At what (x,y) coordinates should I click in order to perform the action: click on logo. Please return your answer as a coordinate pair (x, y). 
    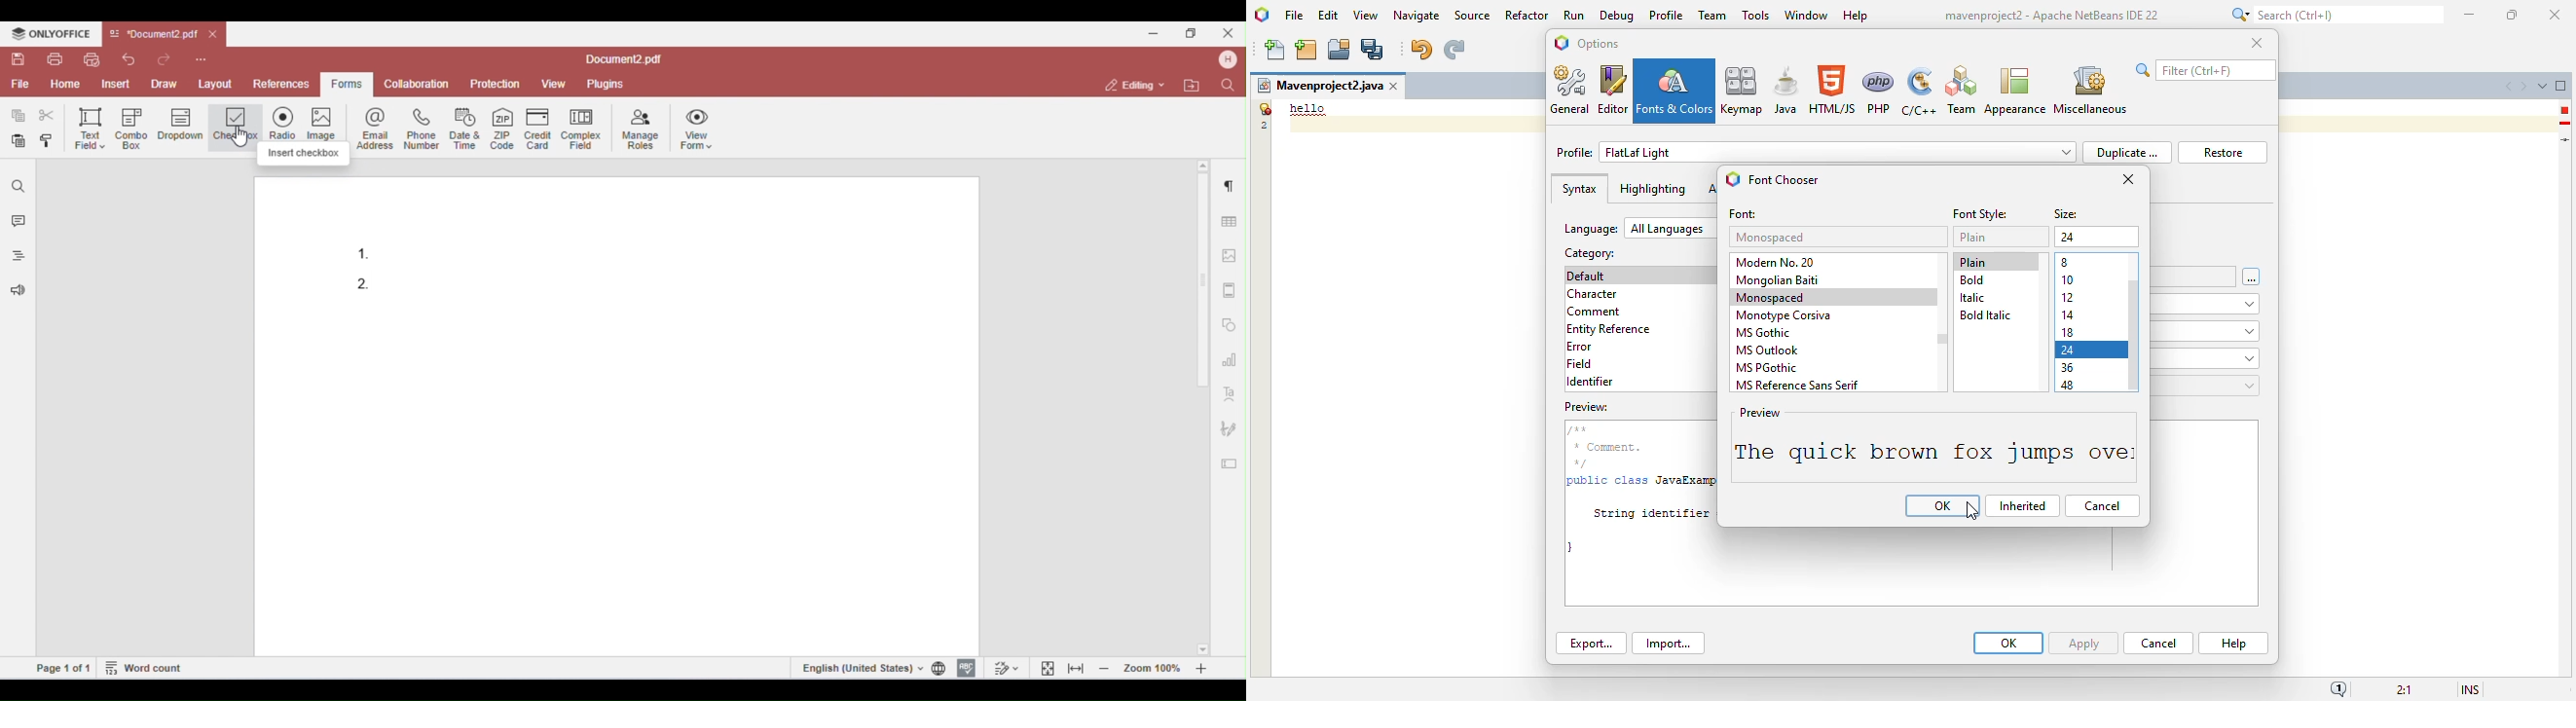
    Looking at the image, I should click on (1733, 179).